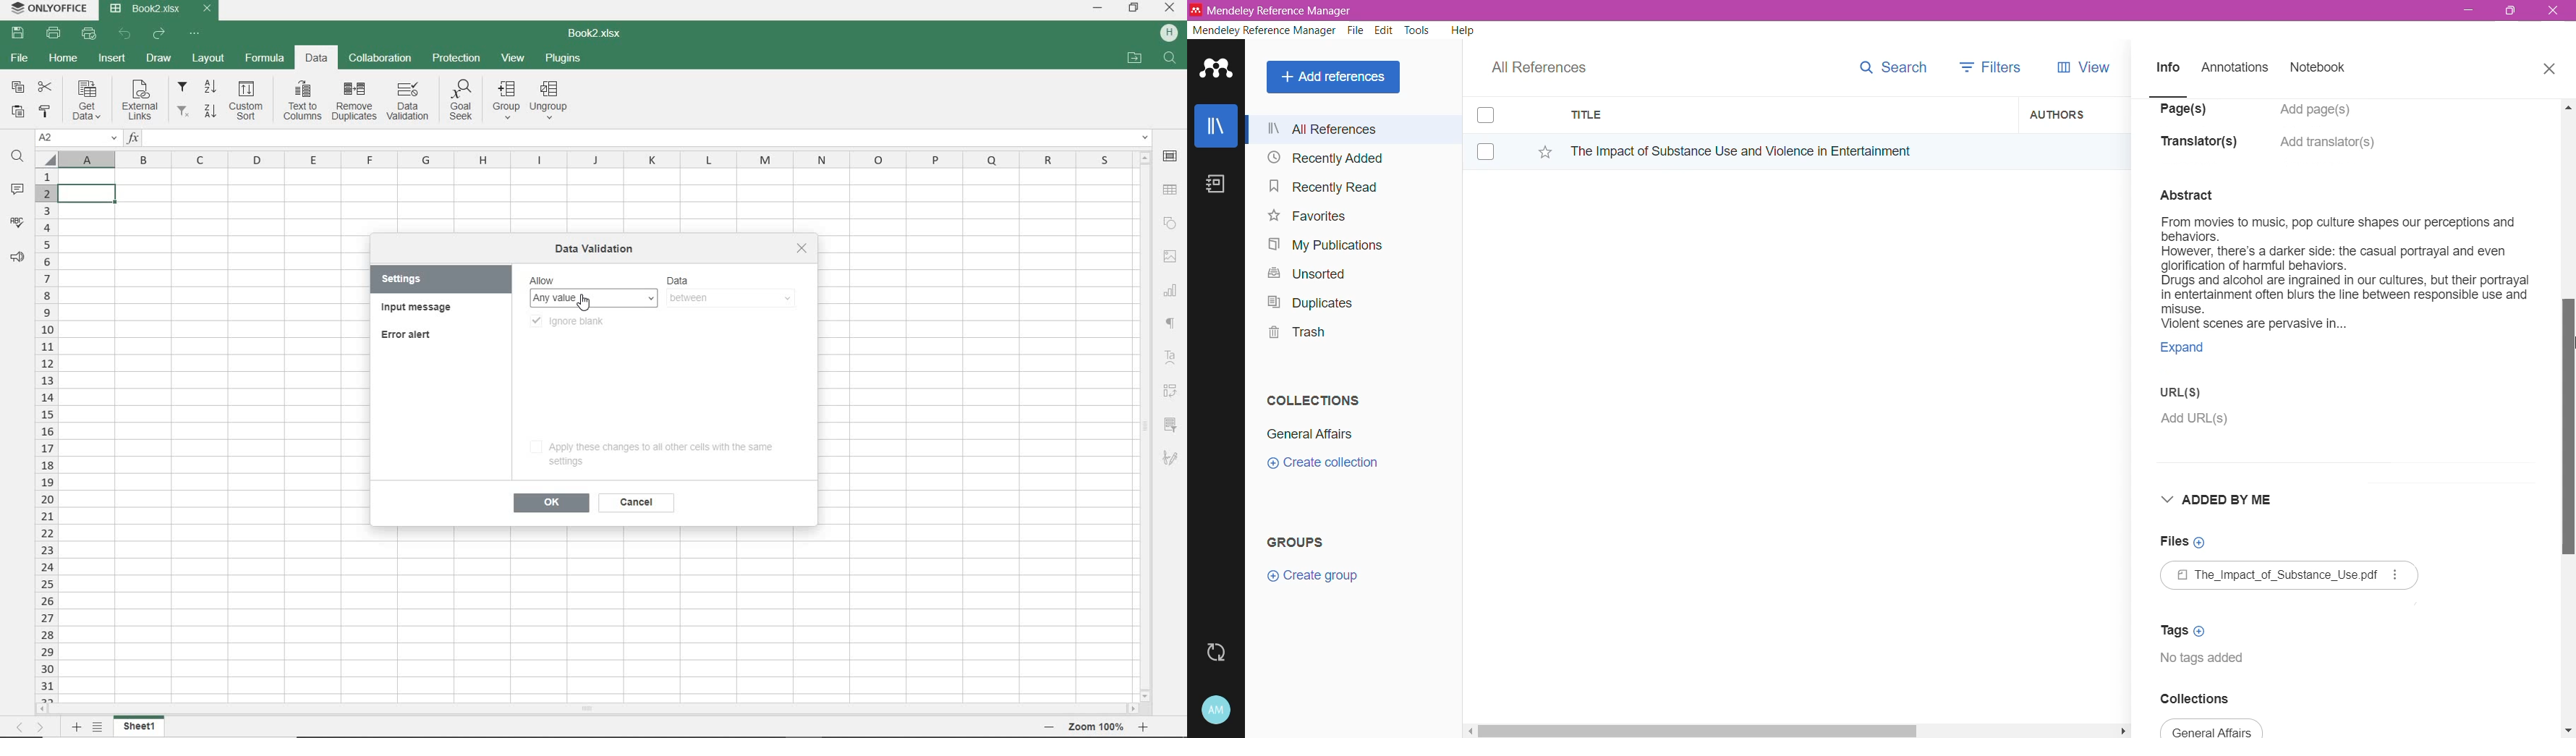 Image resolution: width=2576 pixels, height=756 pixels. Describe the element at coordinates (2322, 111) in the screenshot. I see `Click to Add Pages` at that location.